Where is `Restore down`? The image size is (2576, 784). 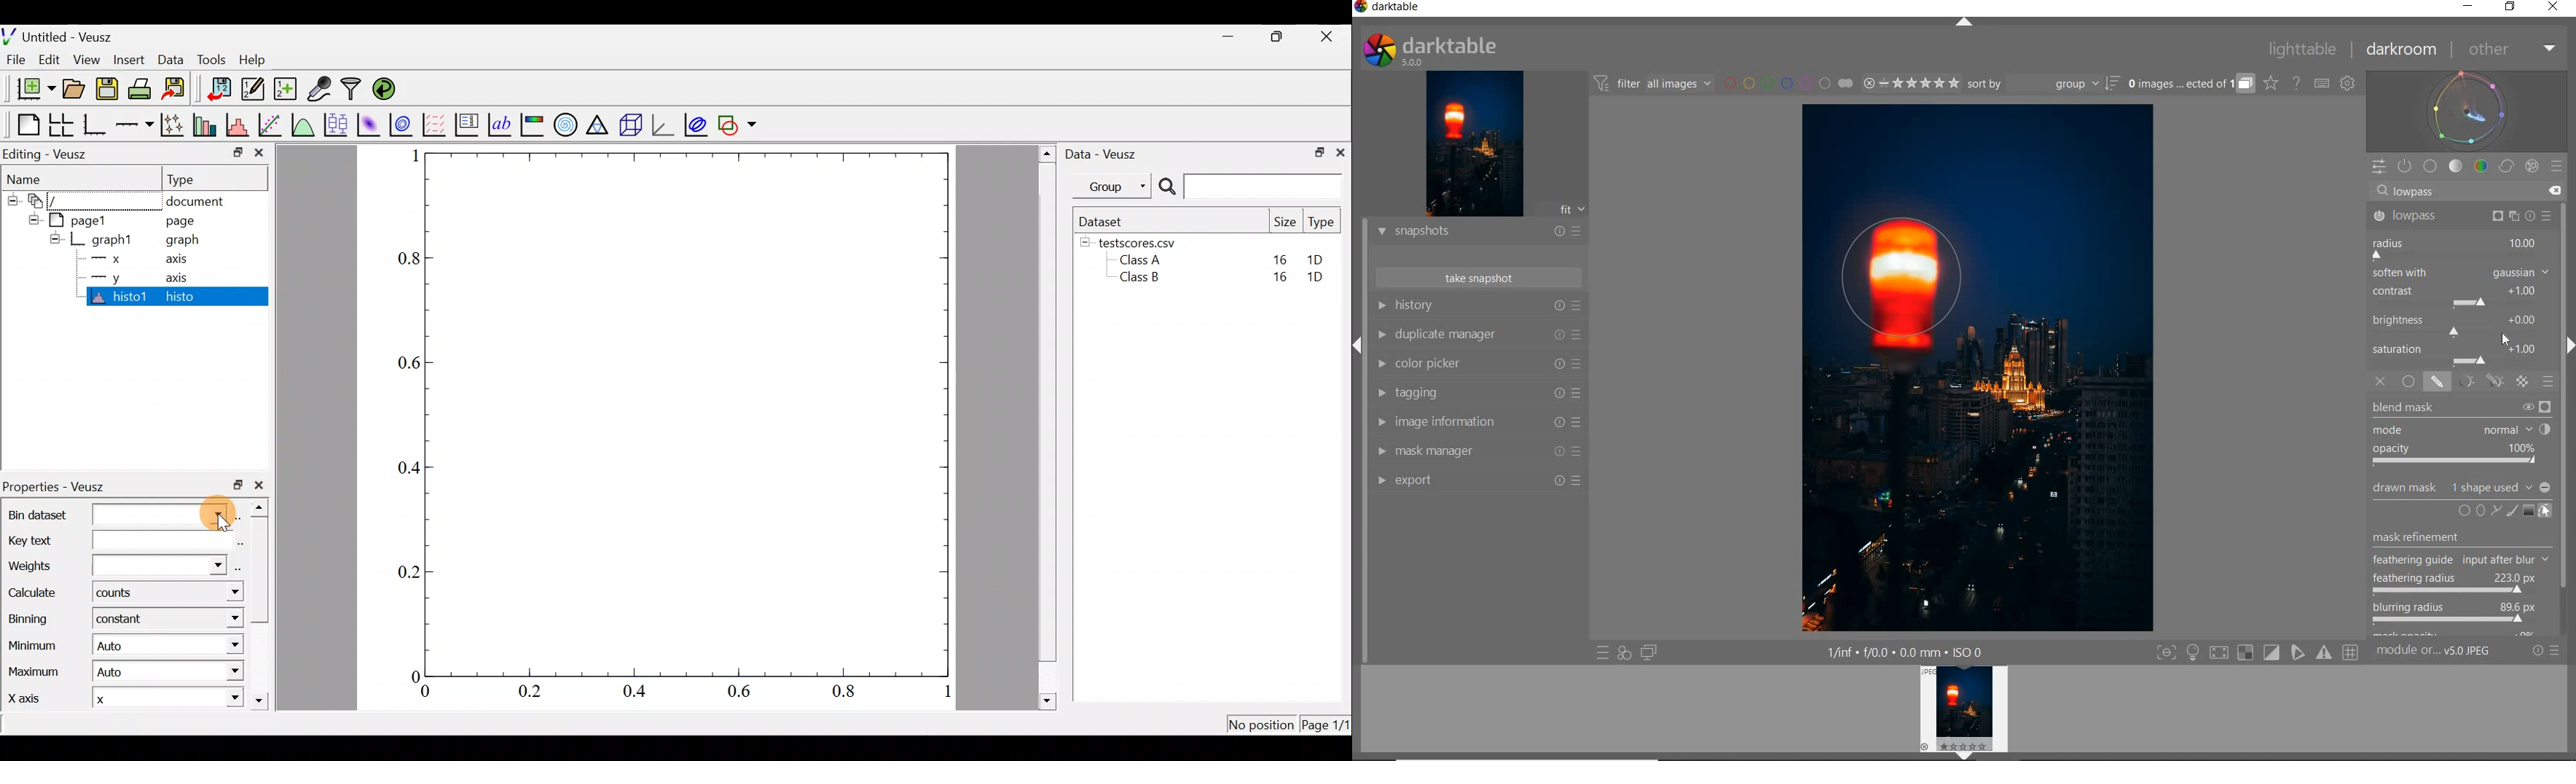 Restore down is located at coordinates (1281, 37).